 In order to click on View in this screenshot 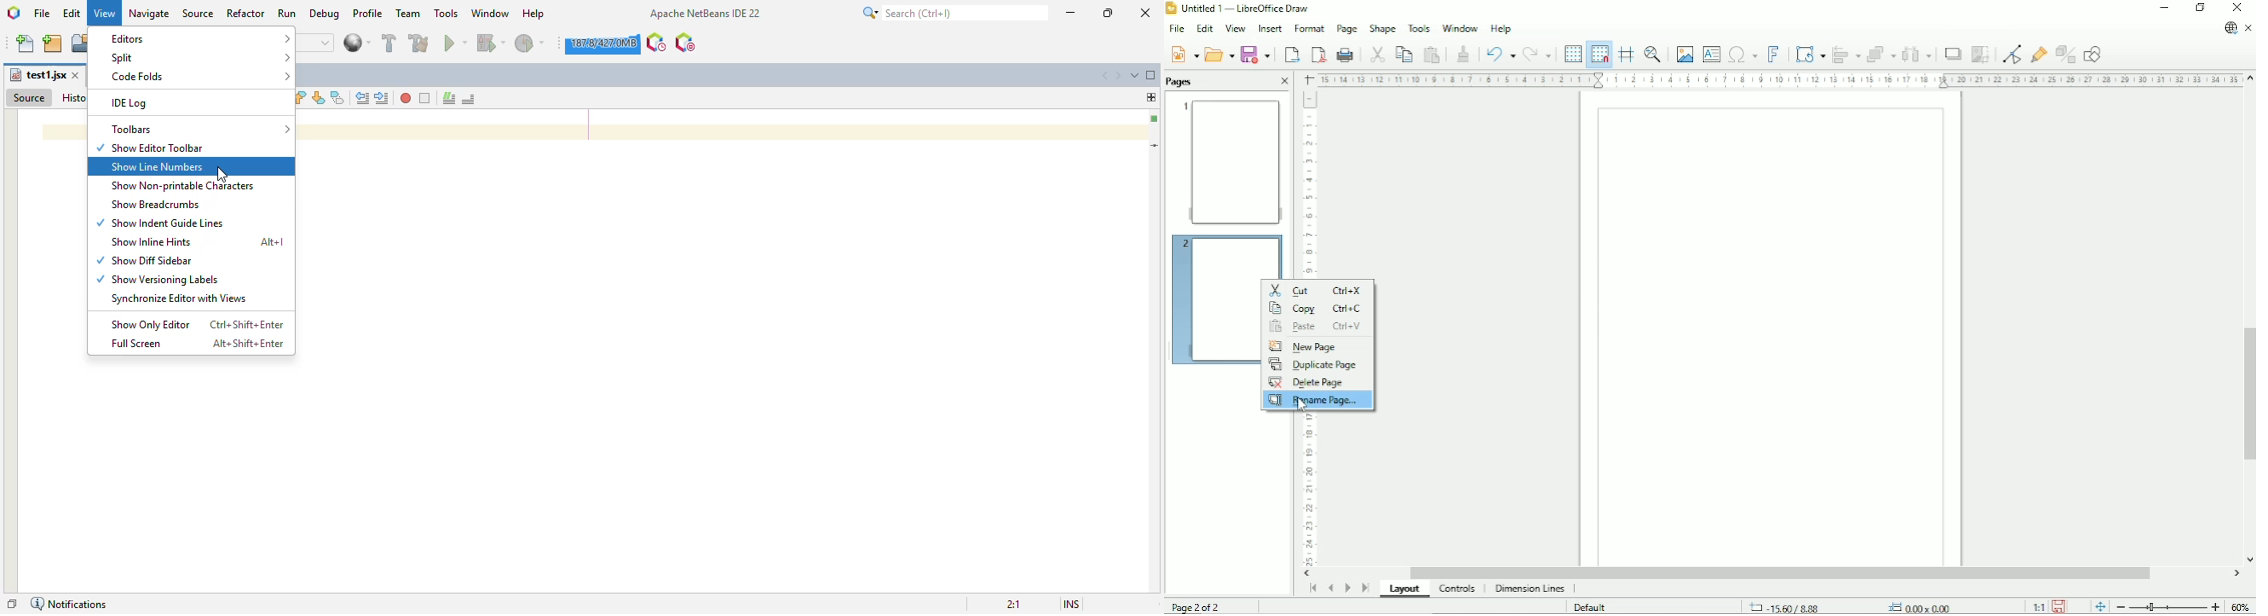, I will do `click(1234, 28)`.